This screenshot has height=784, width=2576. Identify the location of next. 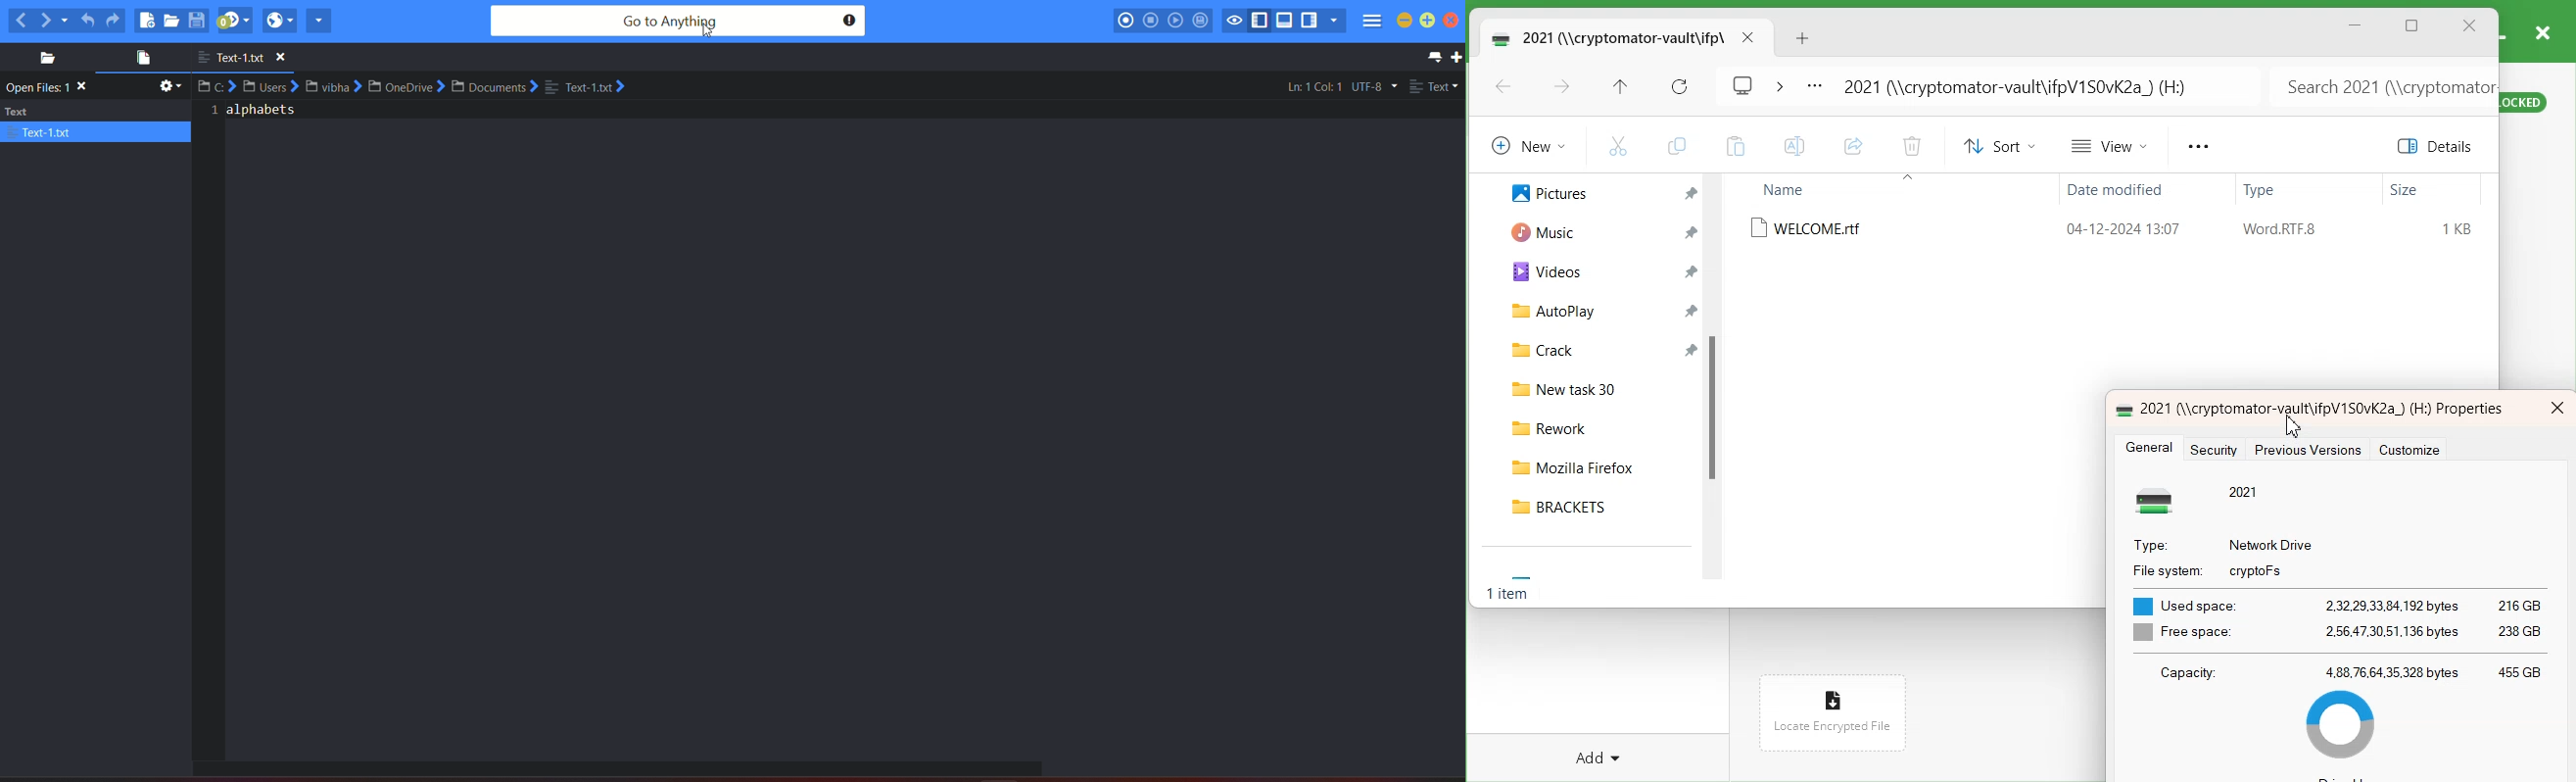
(54, 19).